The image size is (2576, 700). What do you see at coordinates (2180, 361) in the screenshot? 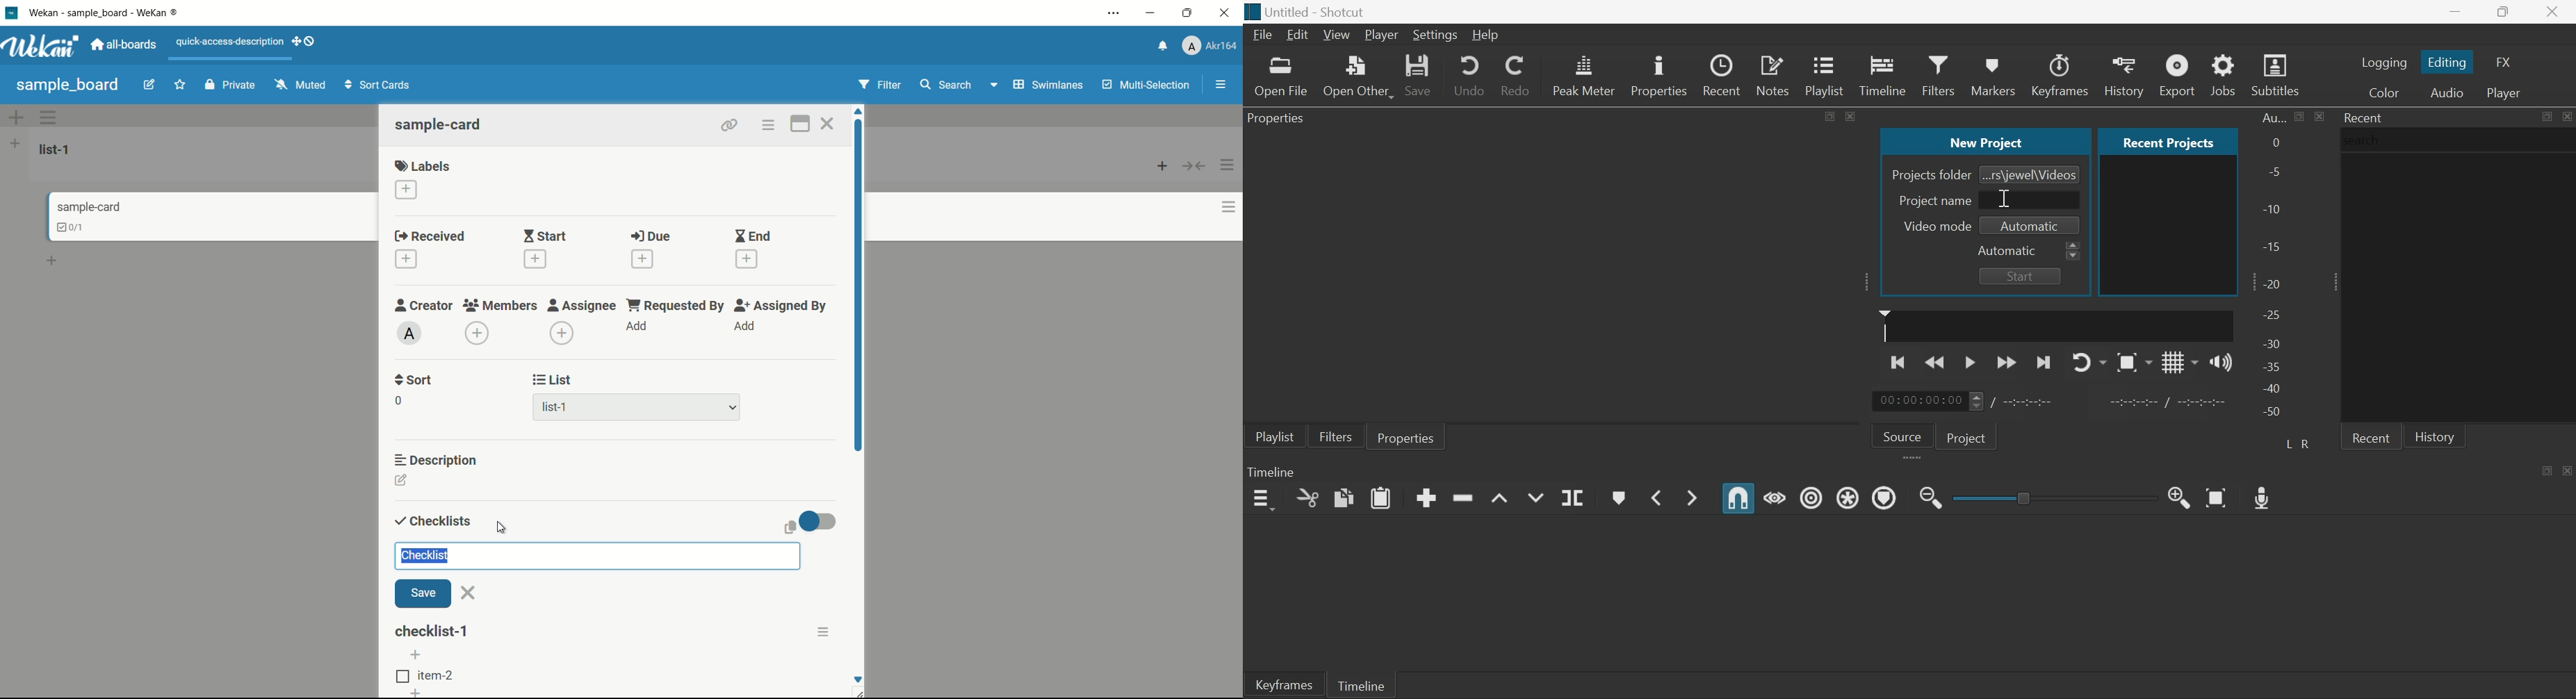
I see `Toggle grid display on the player` at bounding box center [2180, 361].